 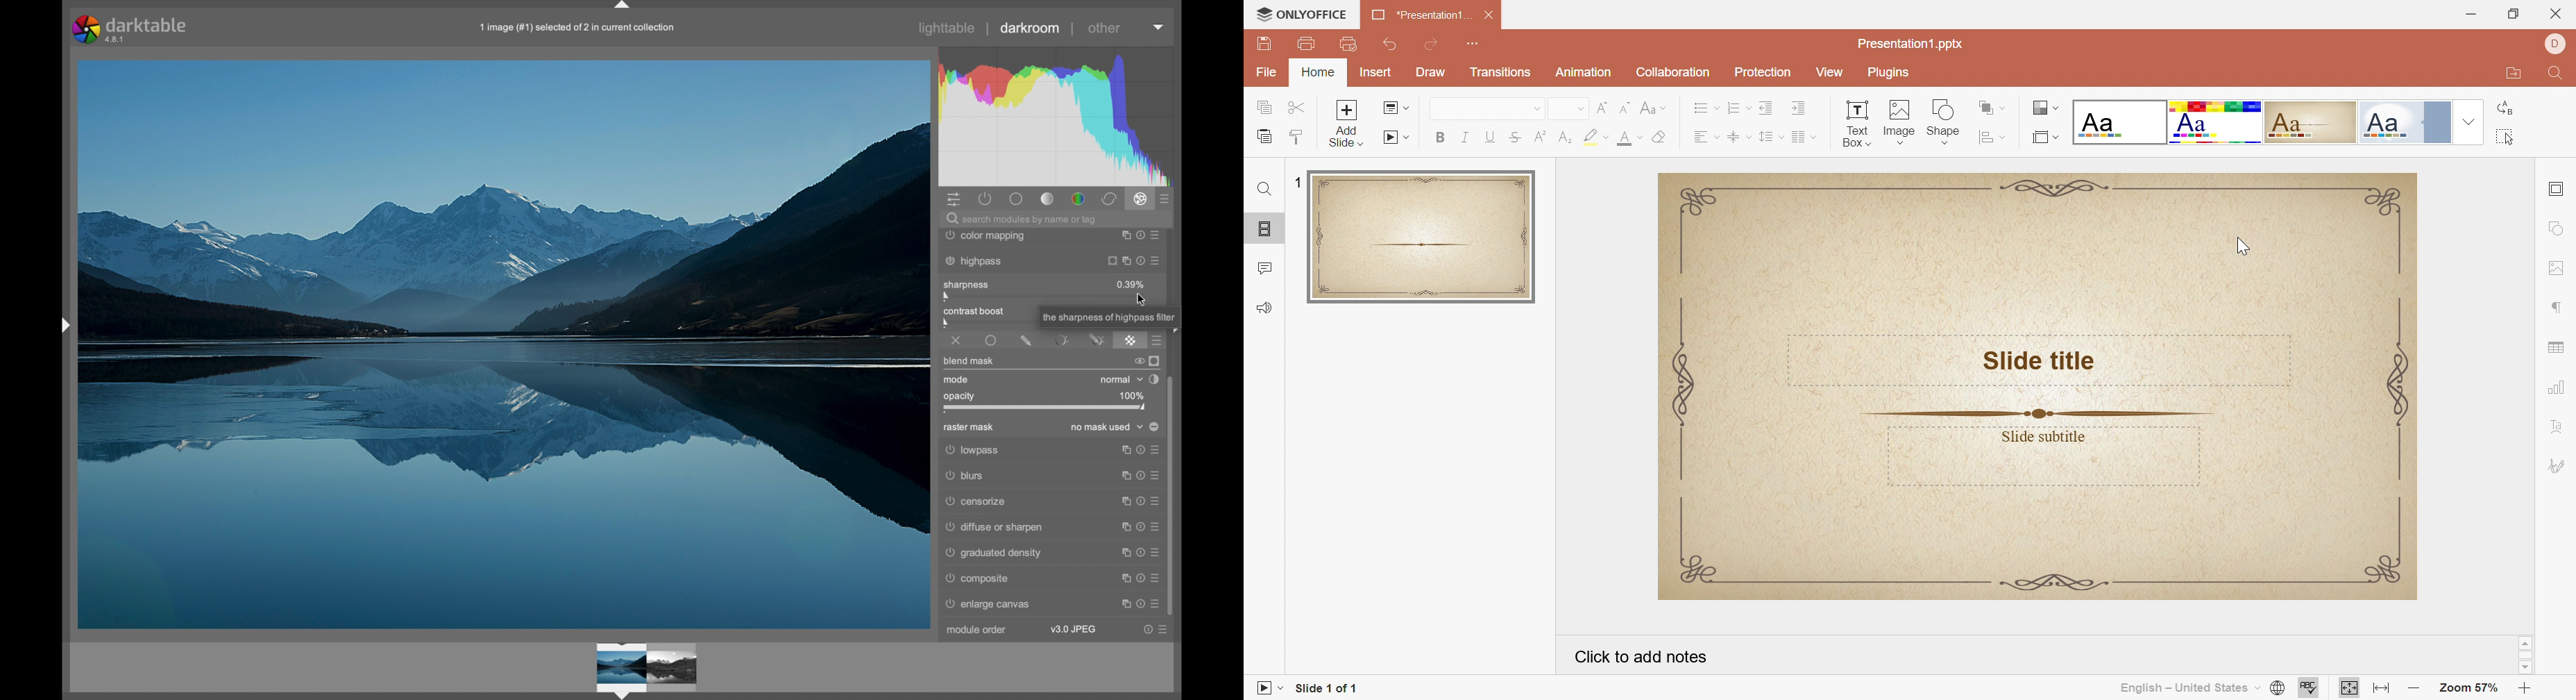 What do you see at coordinates (1265, 308) in the screenshot?
I see `Feedback & Support` at bounding box center [1265, 308].